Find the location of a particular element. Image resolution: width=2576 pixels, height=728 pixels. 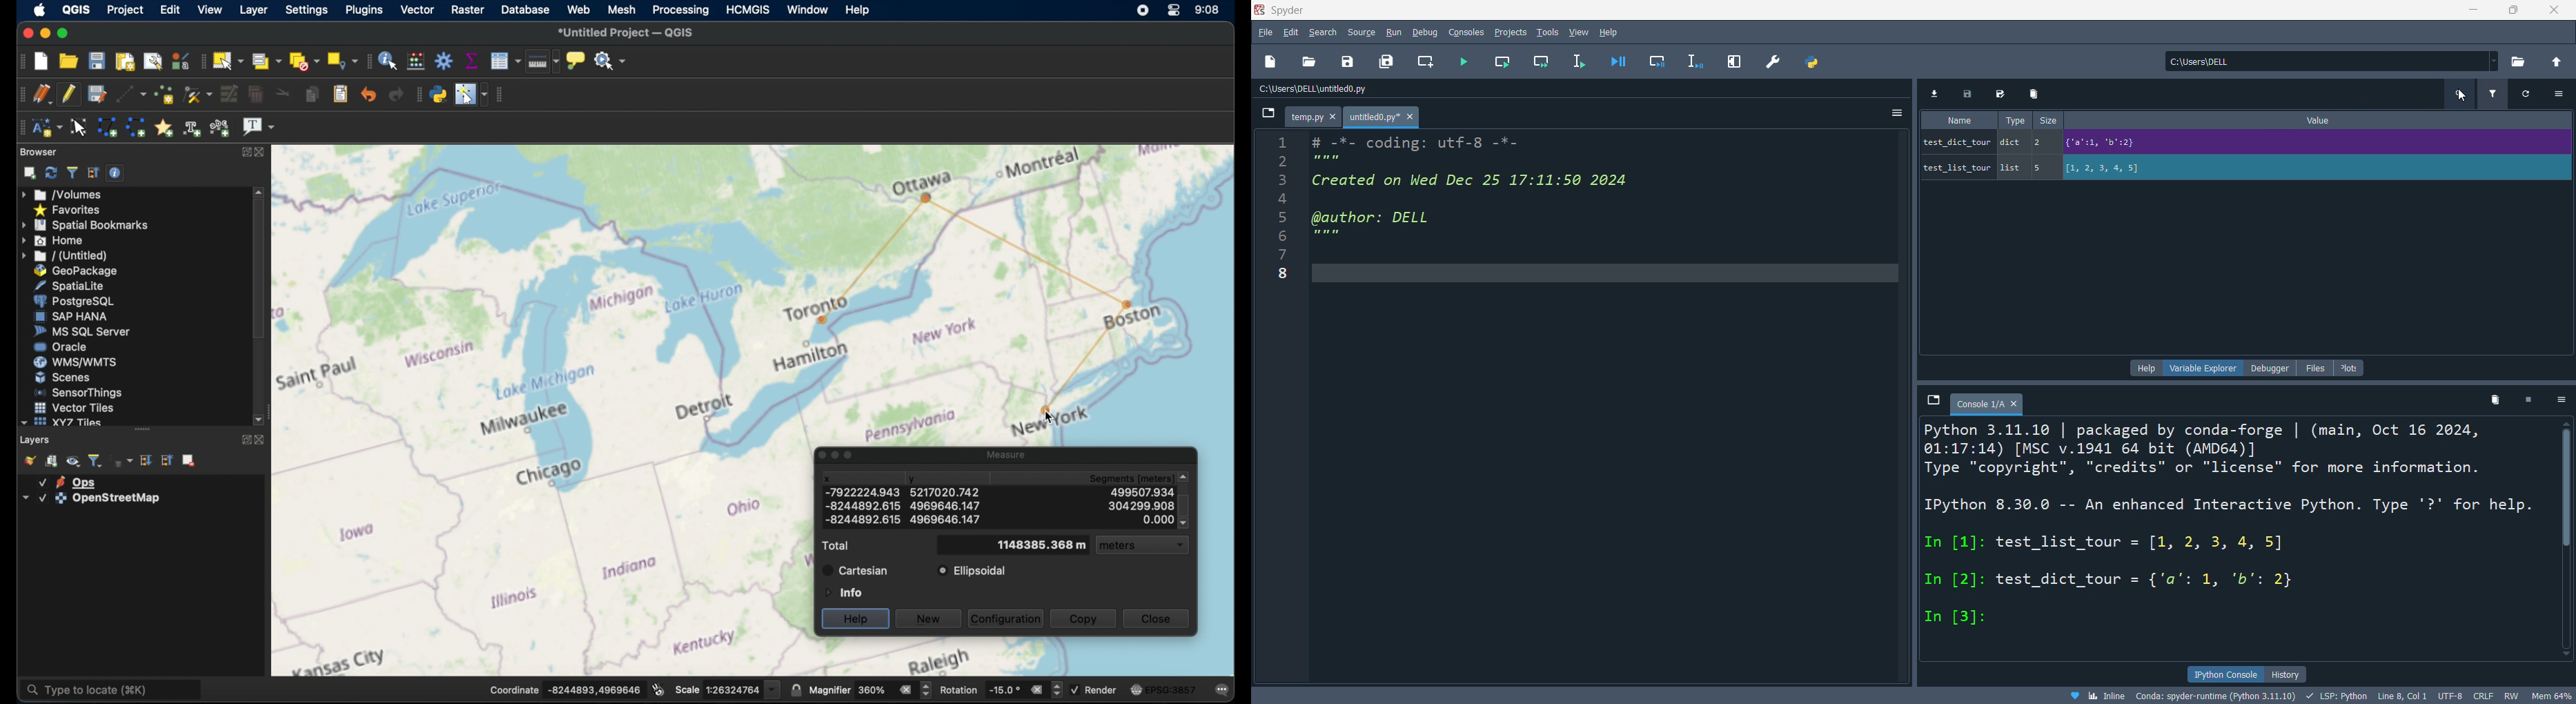

digitizing toolbar is located at coordinates (19, 95).